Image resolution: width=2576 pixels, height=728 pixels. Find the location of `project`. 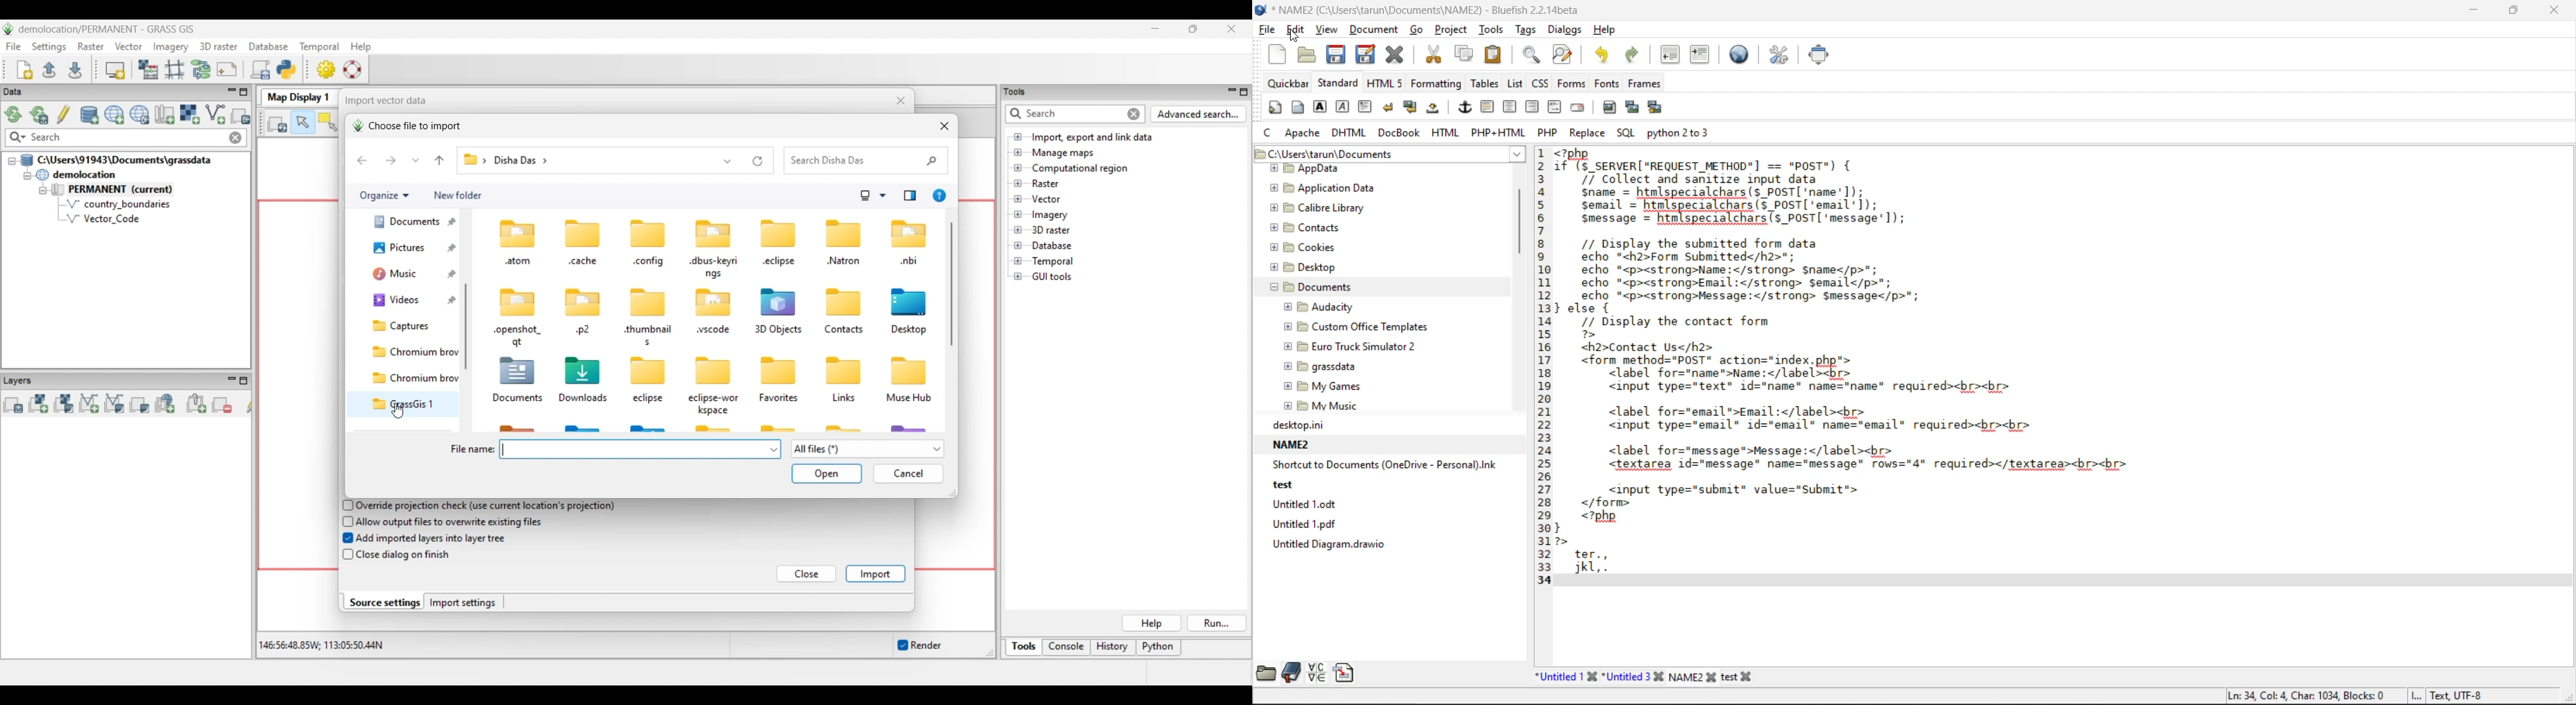

project is located at coordinates (1451, 30).